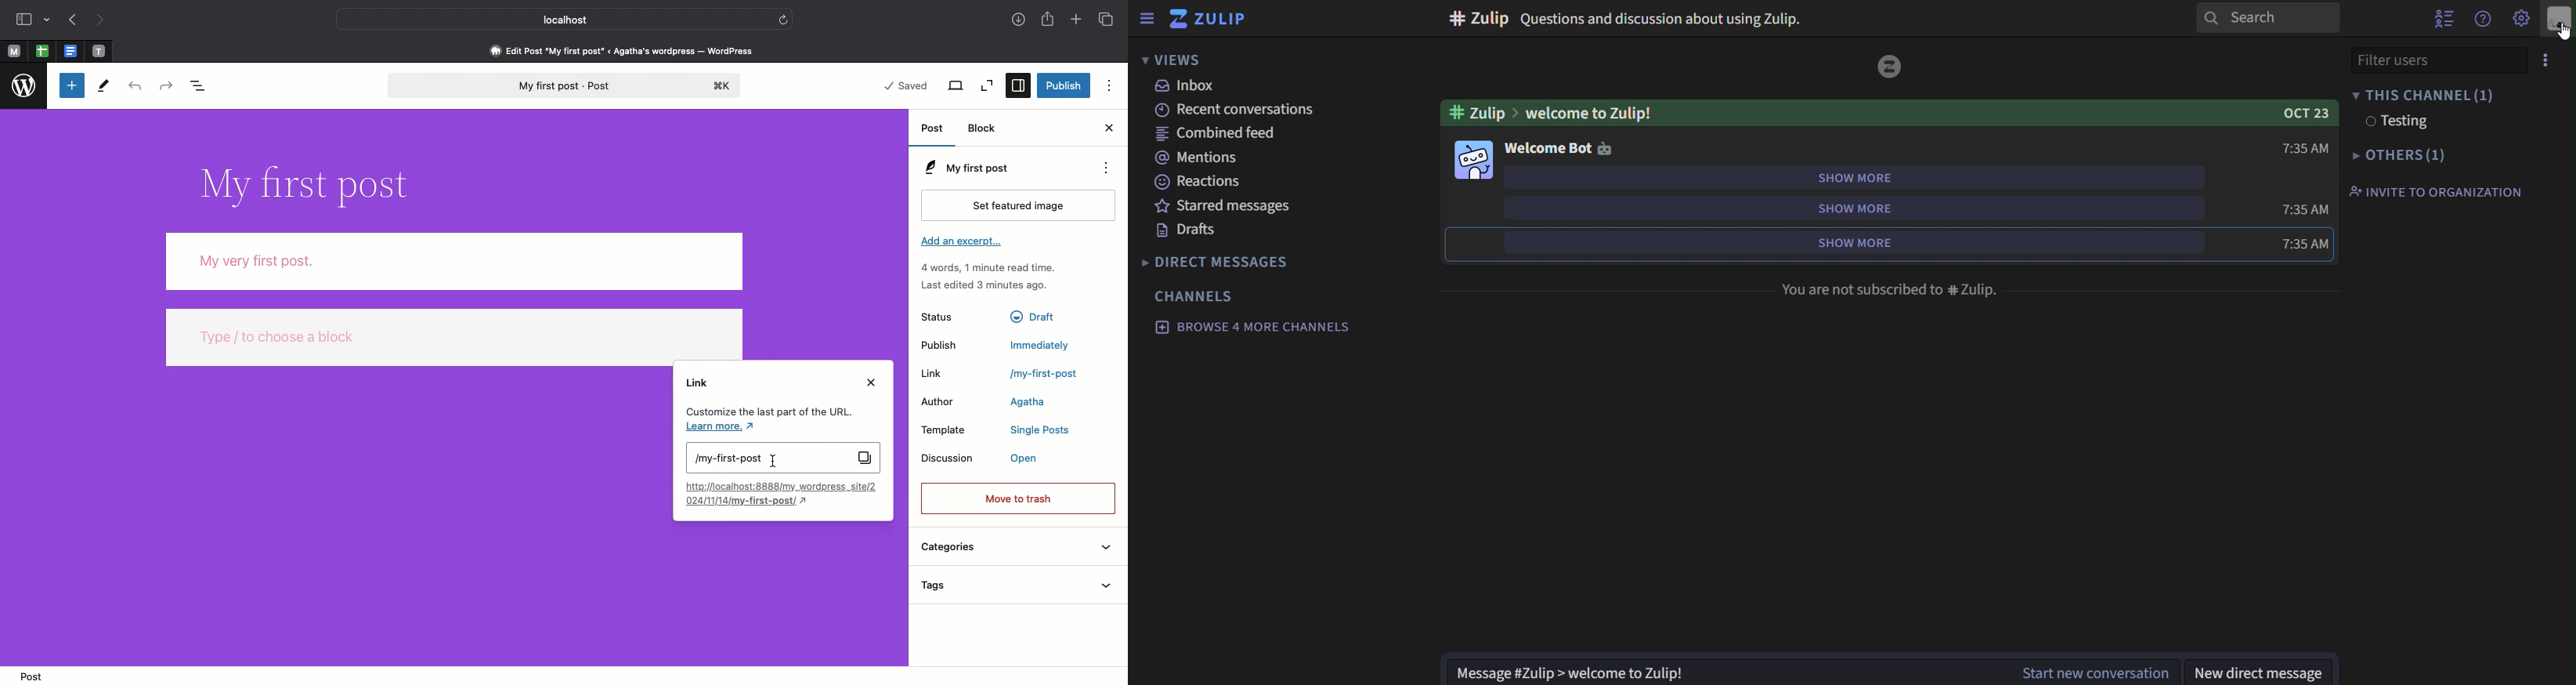  Describe the element at coordinates (49, 18) in the screenshot. I see `drop-down` at that location.